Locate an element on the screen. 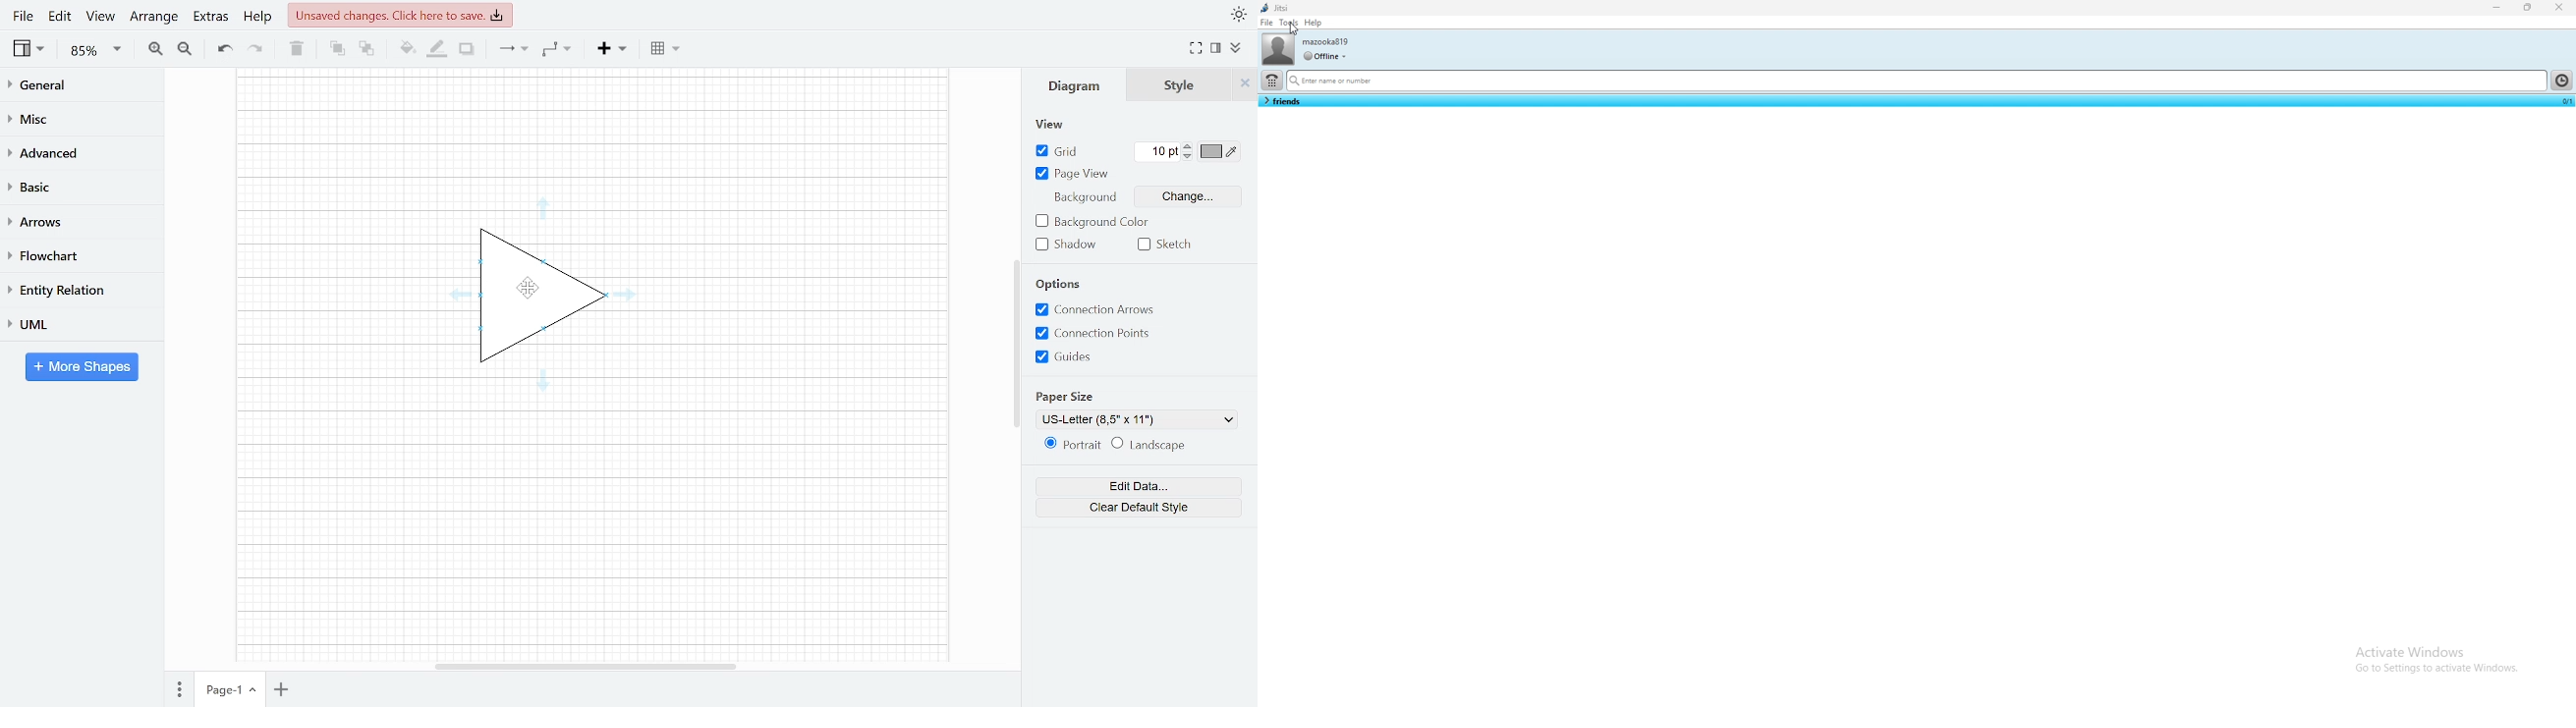  View is located at coordinates (30, 48).